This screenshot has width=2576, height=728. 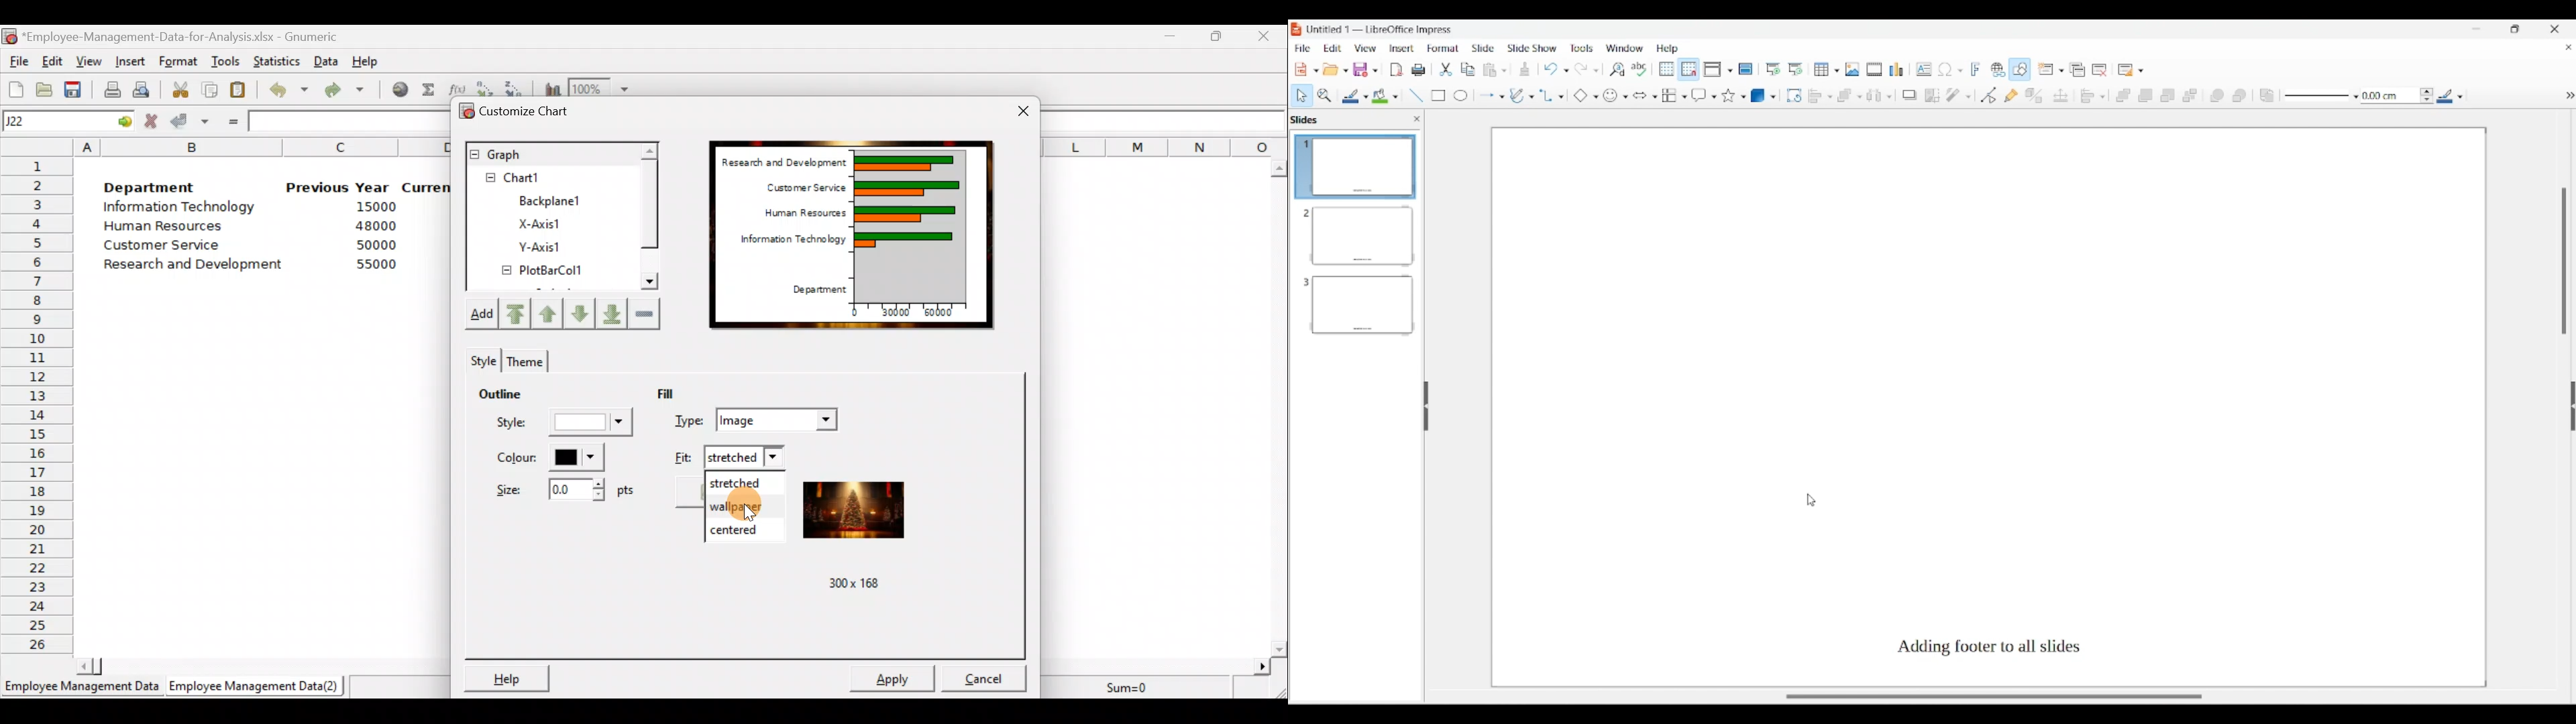 I want to click on Customize chart, so click(x=523, y=110).